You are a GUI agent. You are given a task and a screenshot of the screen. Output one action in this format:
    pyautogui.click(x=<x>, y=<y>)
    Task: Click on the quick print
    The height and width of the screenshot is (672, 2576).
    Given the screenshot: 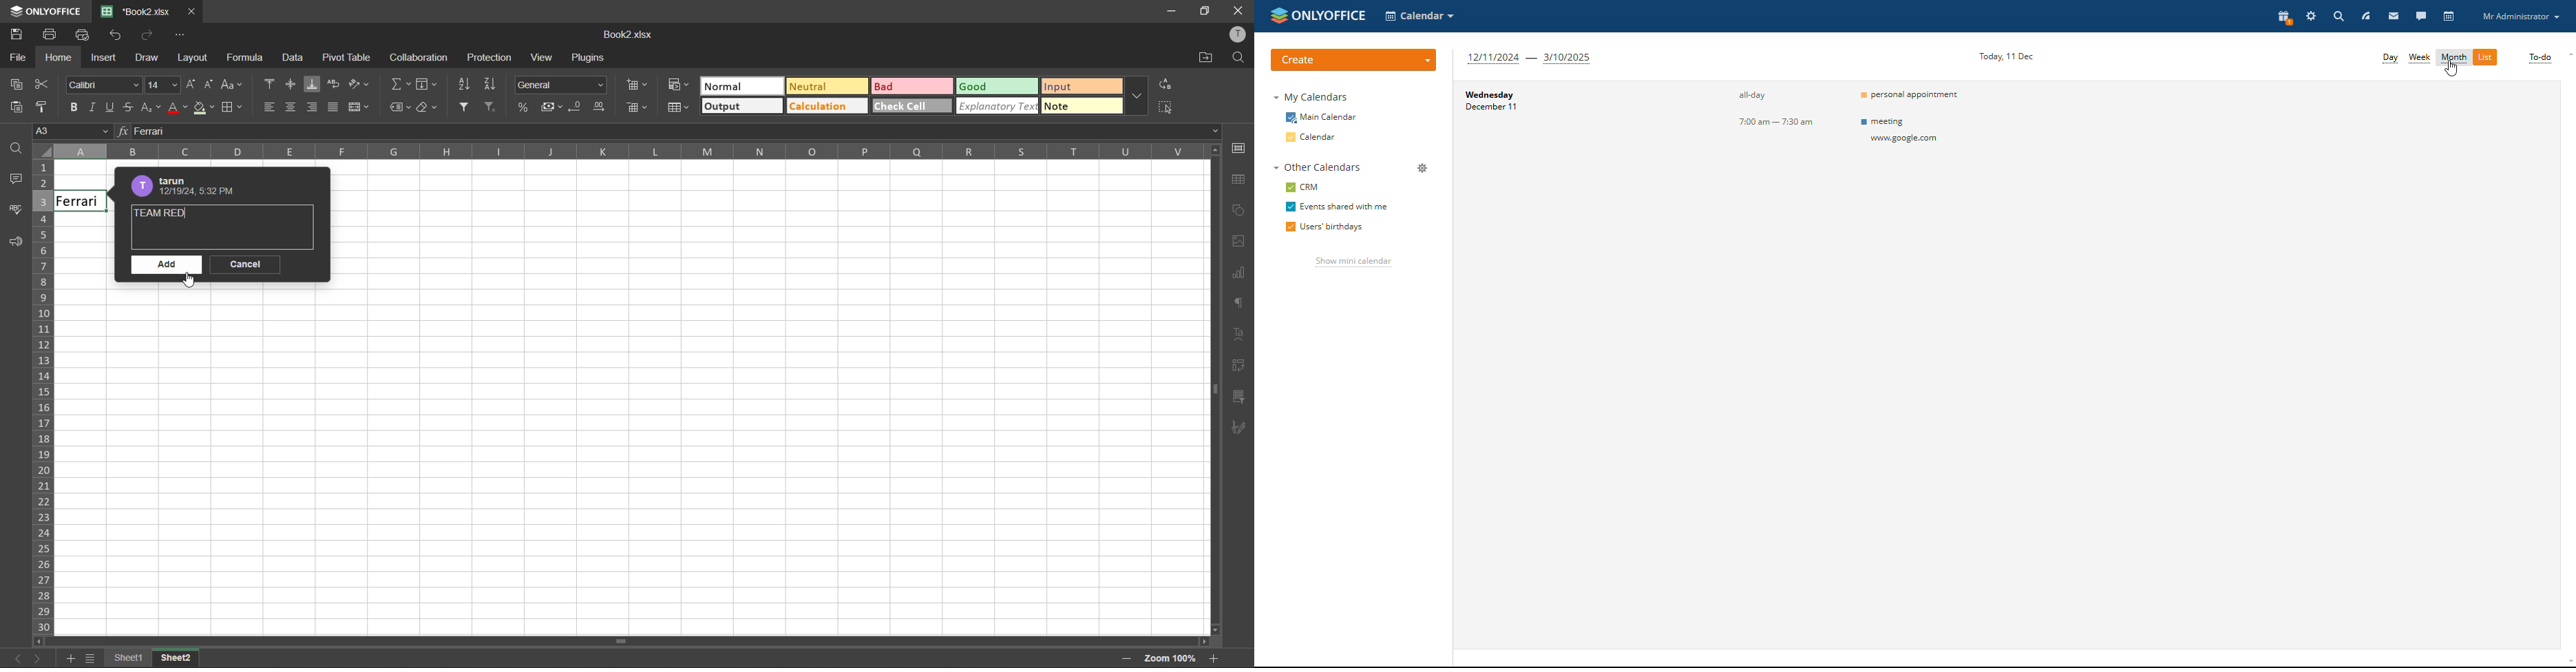 What is the action you would take?
    pyautogui.click(x=80, y=35)
    